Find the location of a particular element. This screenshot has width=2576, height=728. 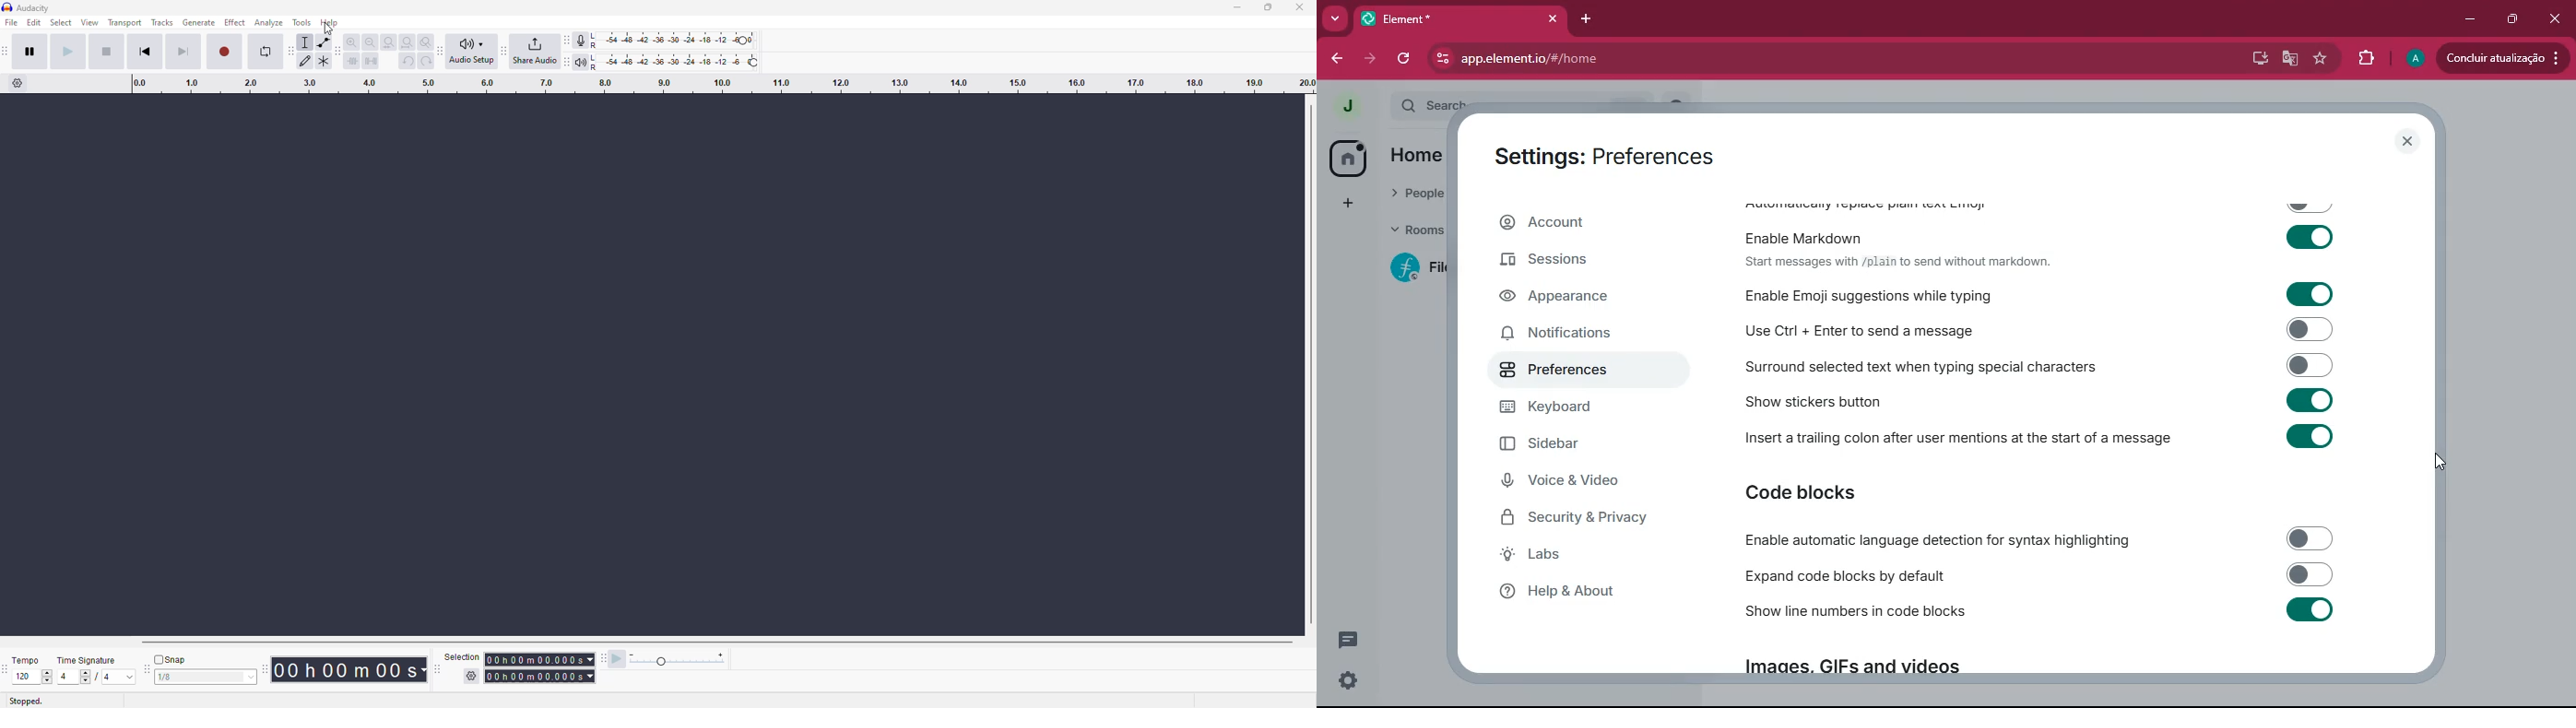

Start messages with /plain to send without markdown. is located at coordinates (1897, 262).